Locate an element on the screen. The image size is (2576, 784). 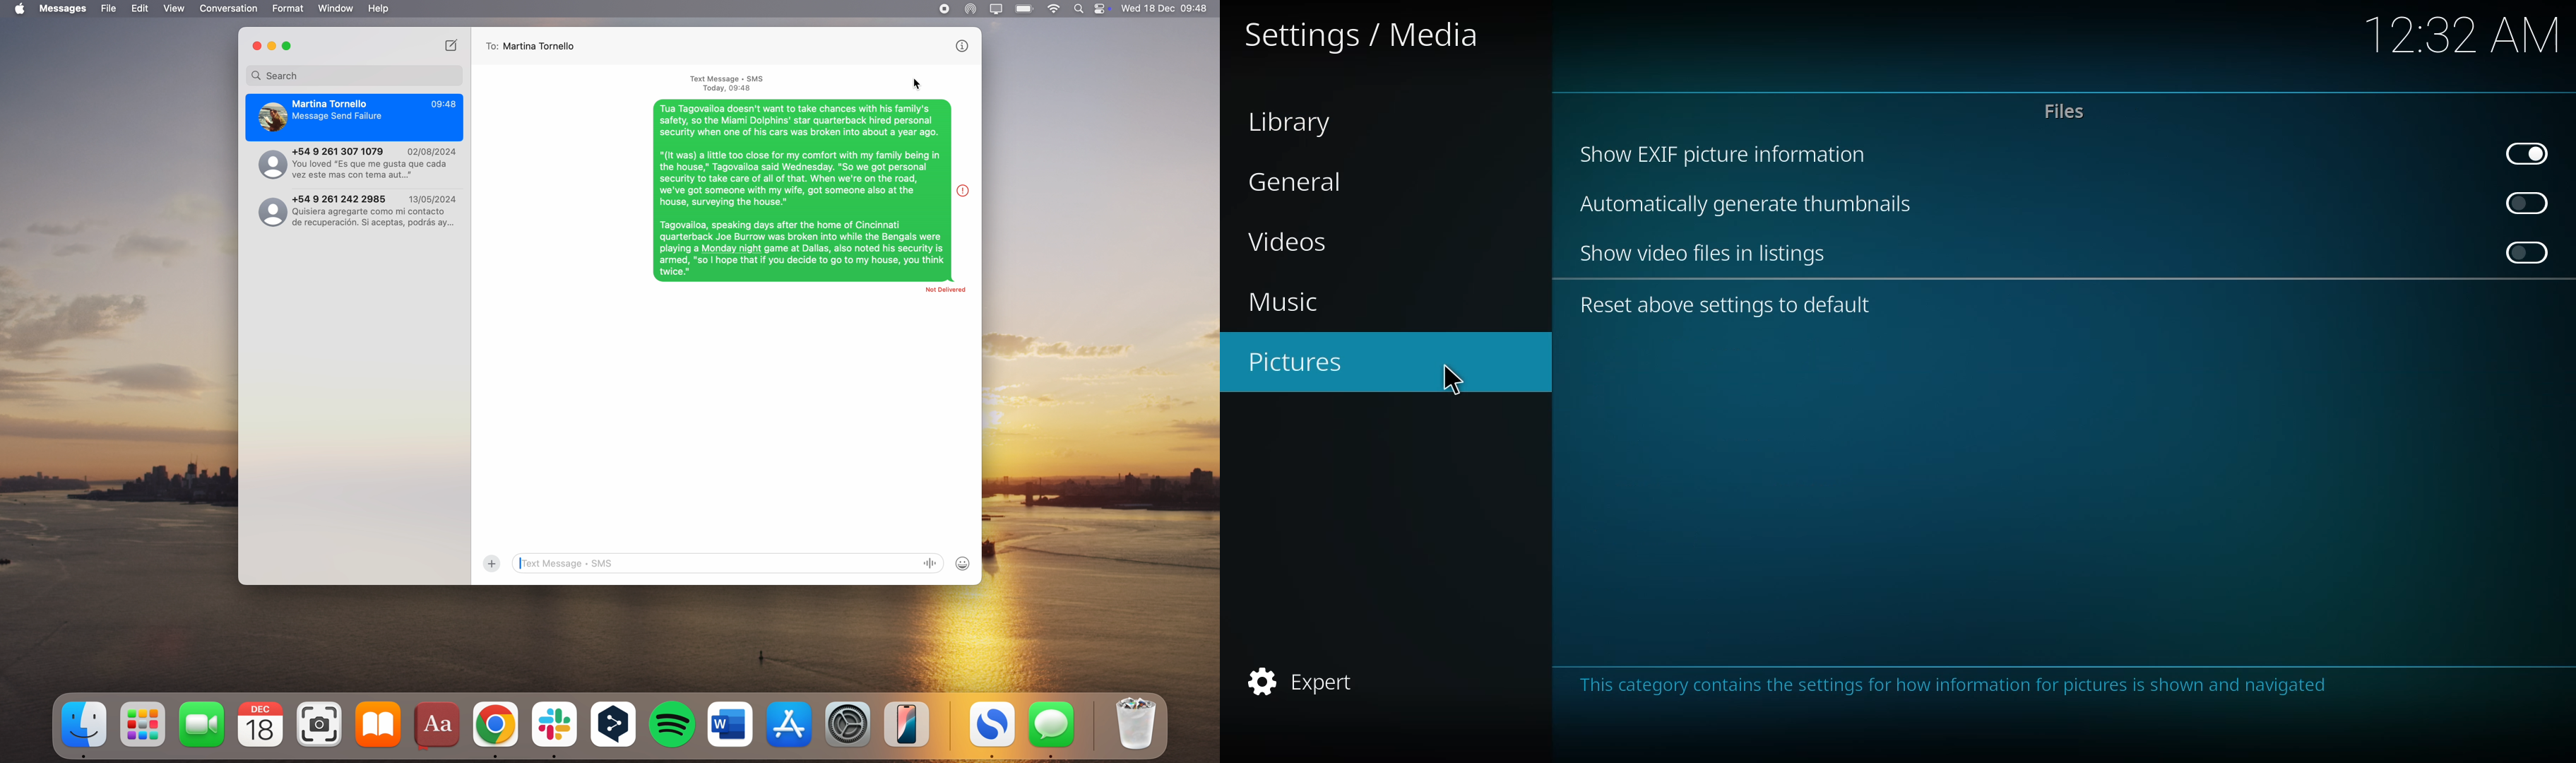
screenshot is located at coordinates (321, 725).